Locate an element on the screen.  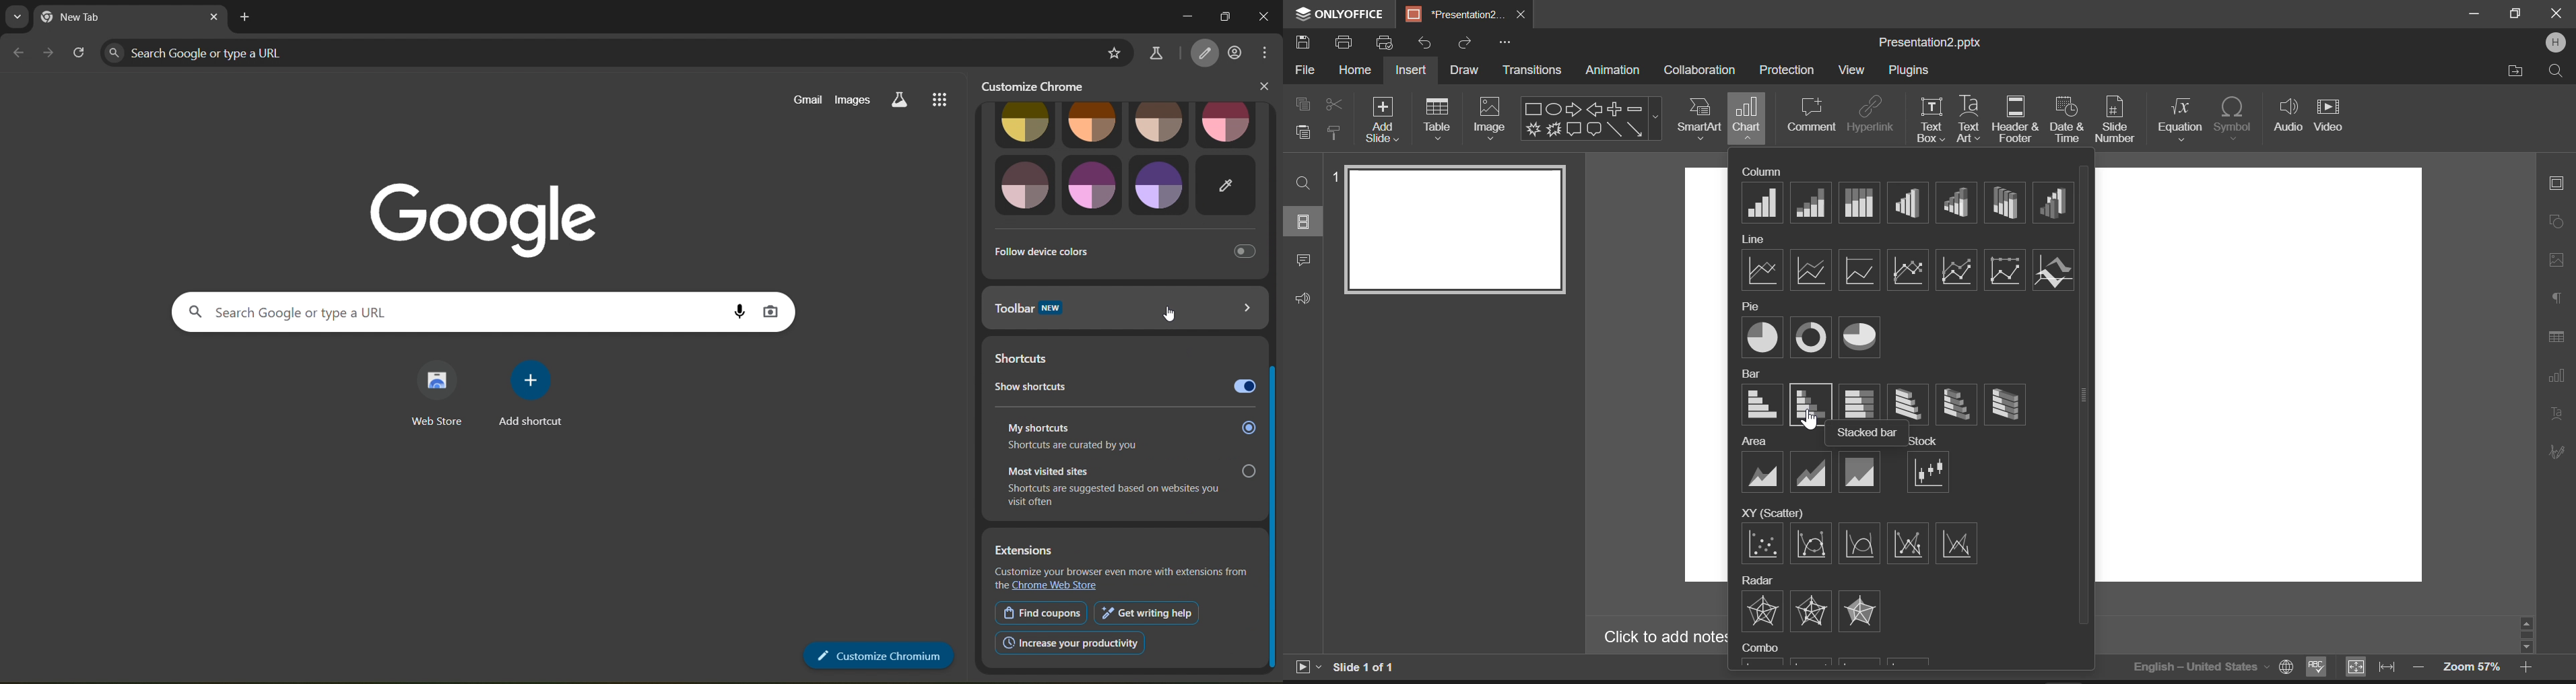
ONLYOFFICE is located at coordinates (1337, 15).